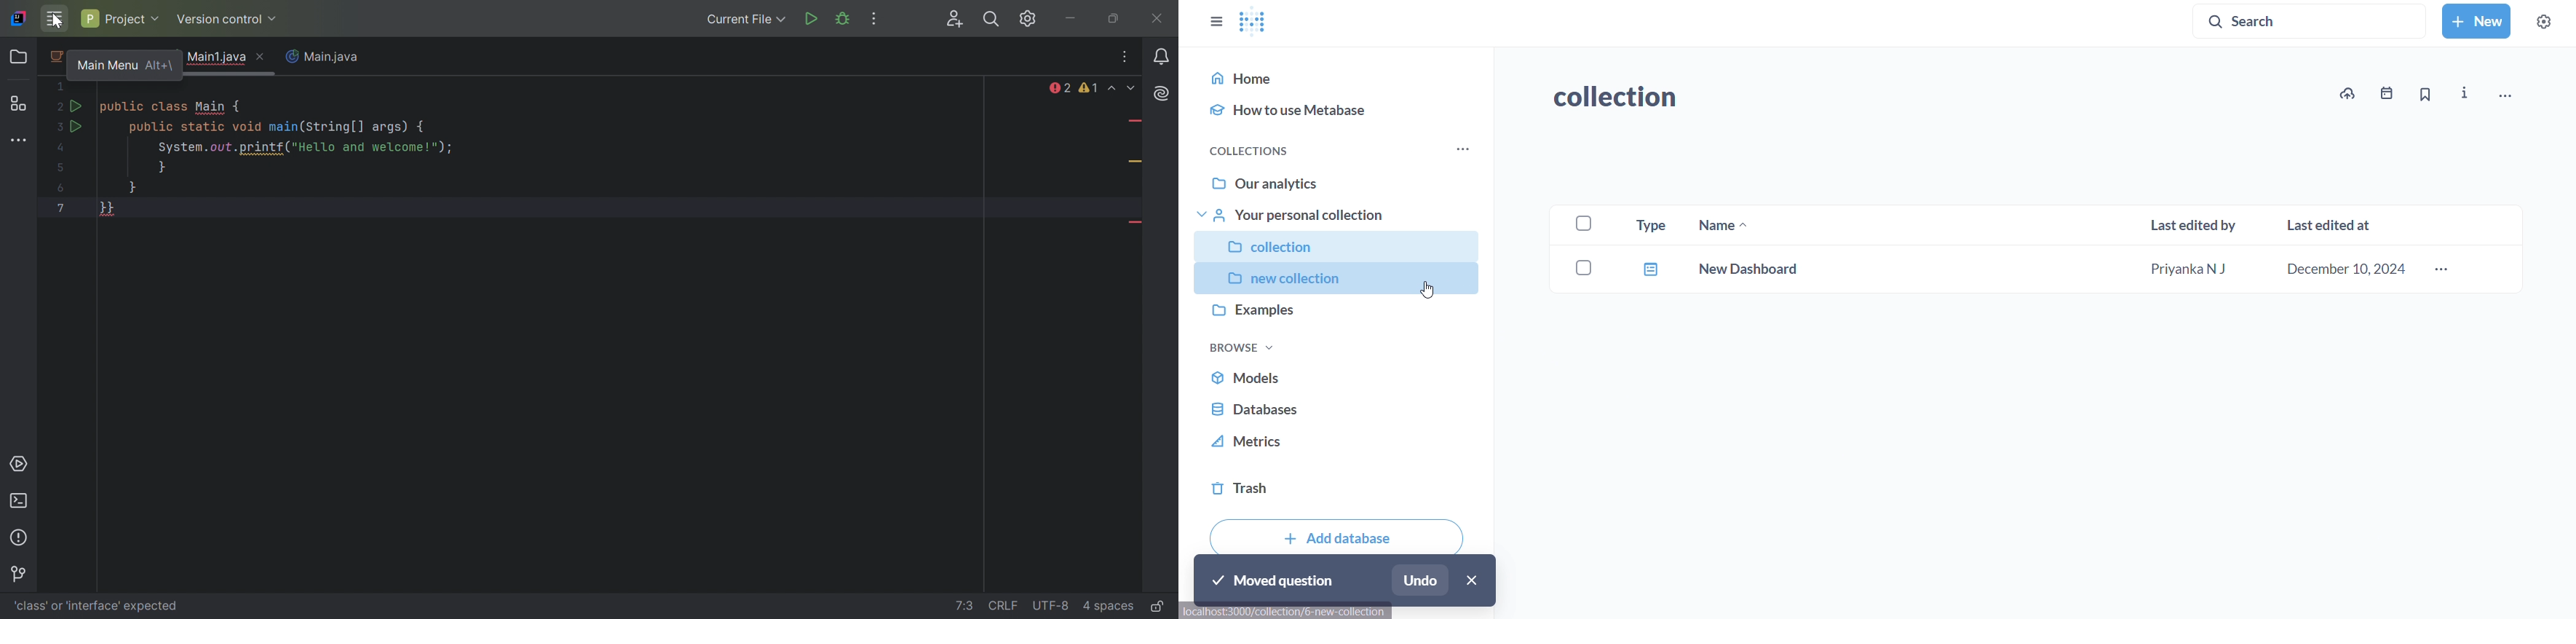  Describe the element at coordinates (843, 19) in the screenshot. I see `Debug` at that location.